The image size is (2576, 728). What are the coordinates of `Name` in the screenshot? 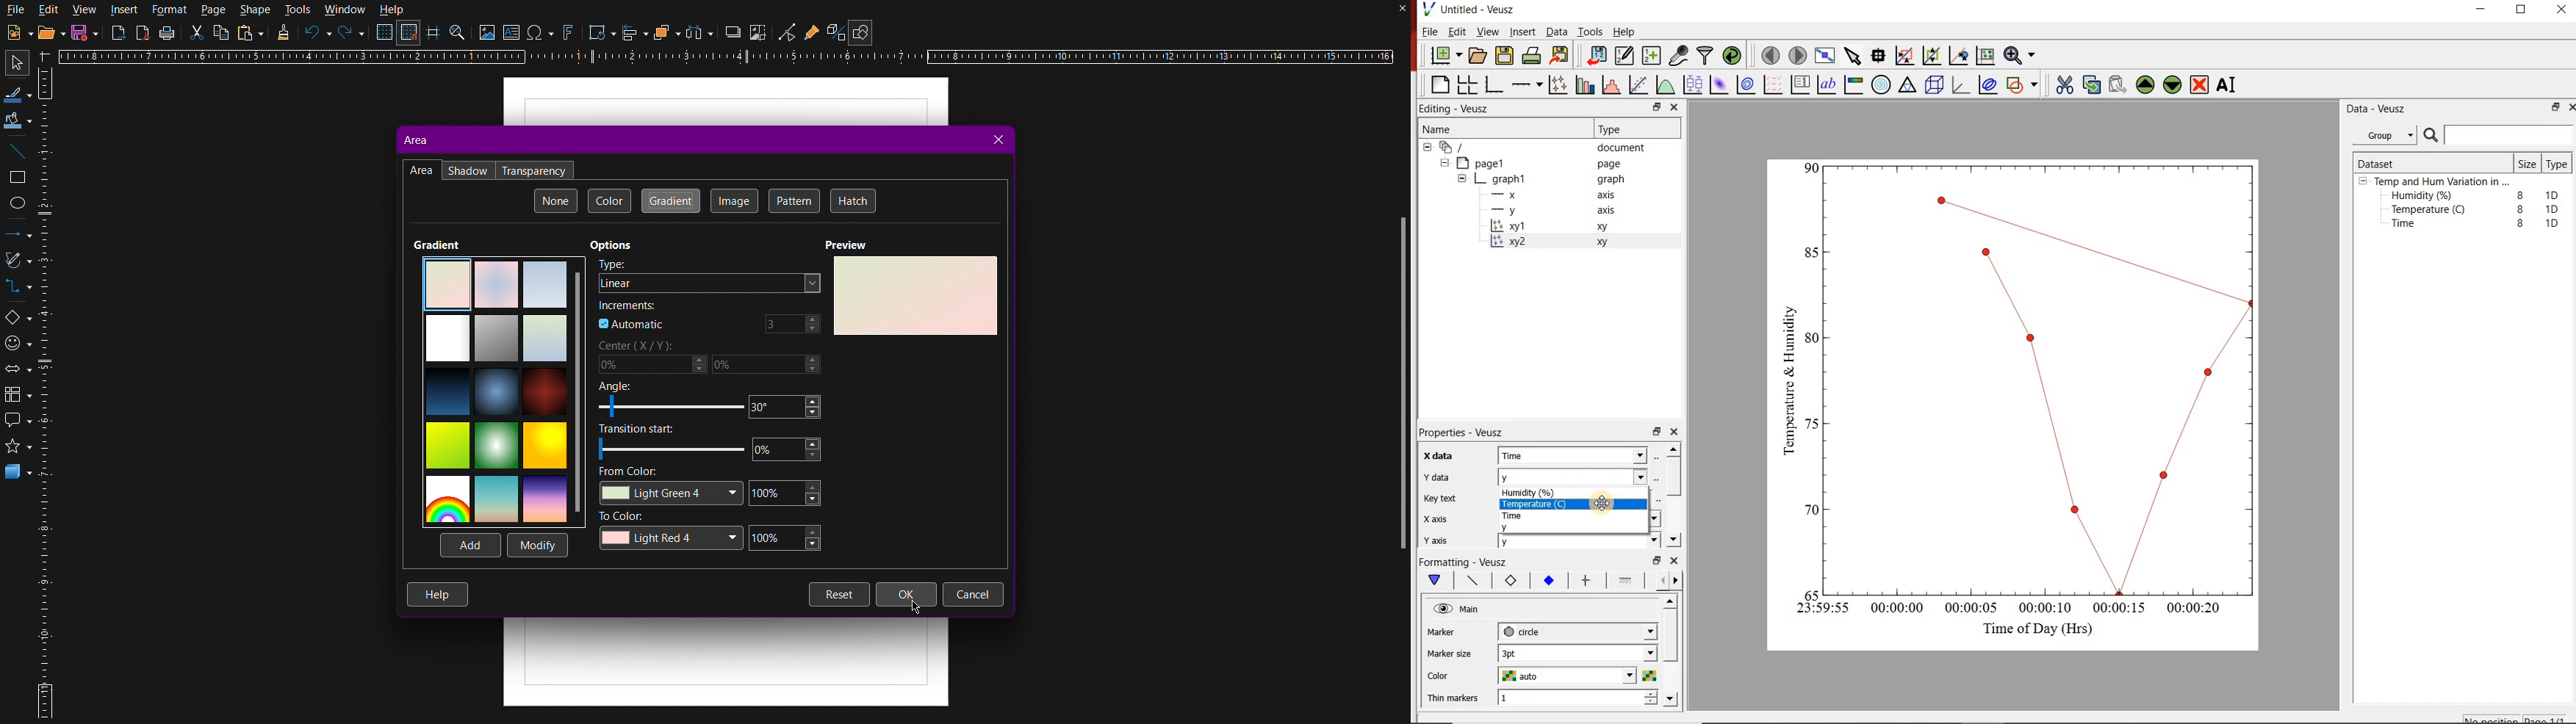 It's located at (1450, 130).